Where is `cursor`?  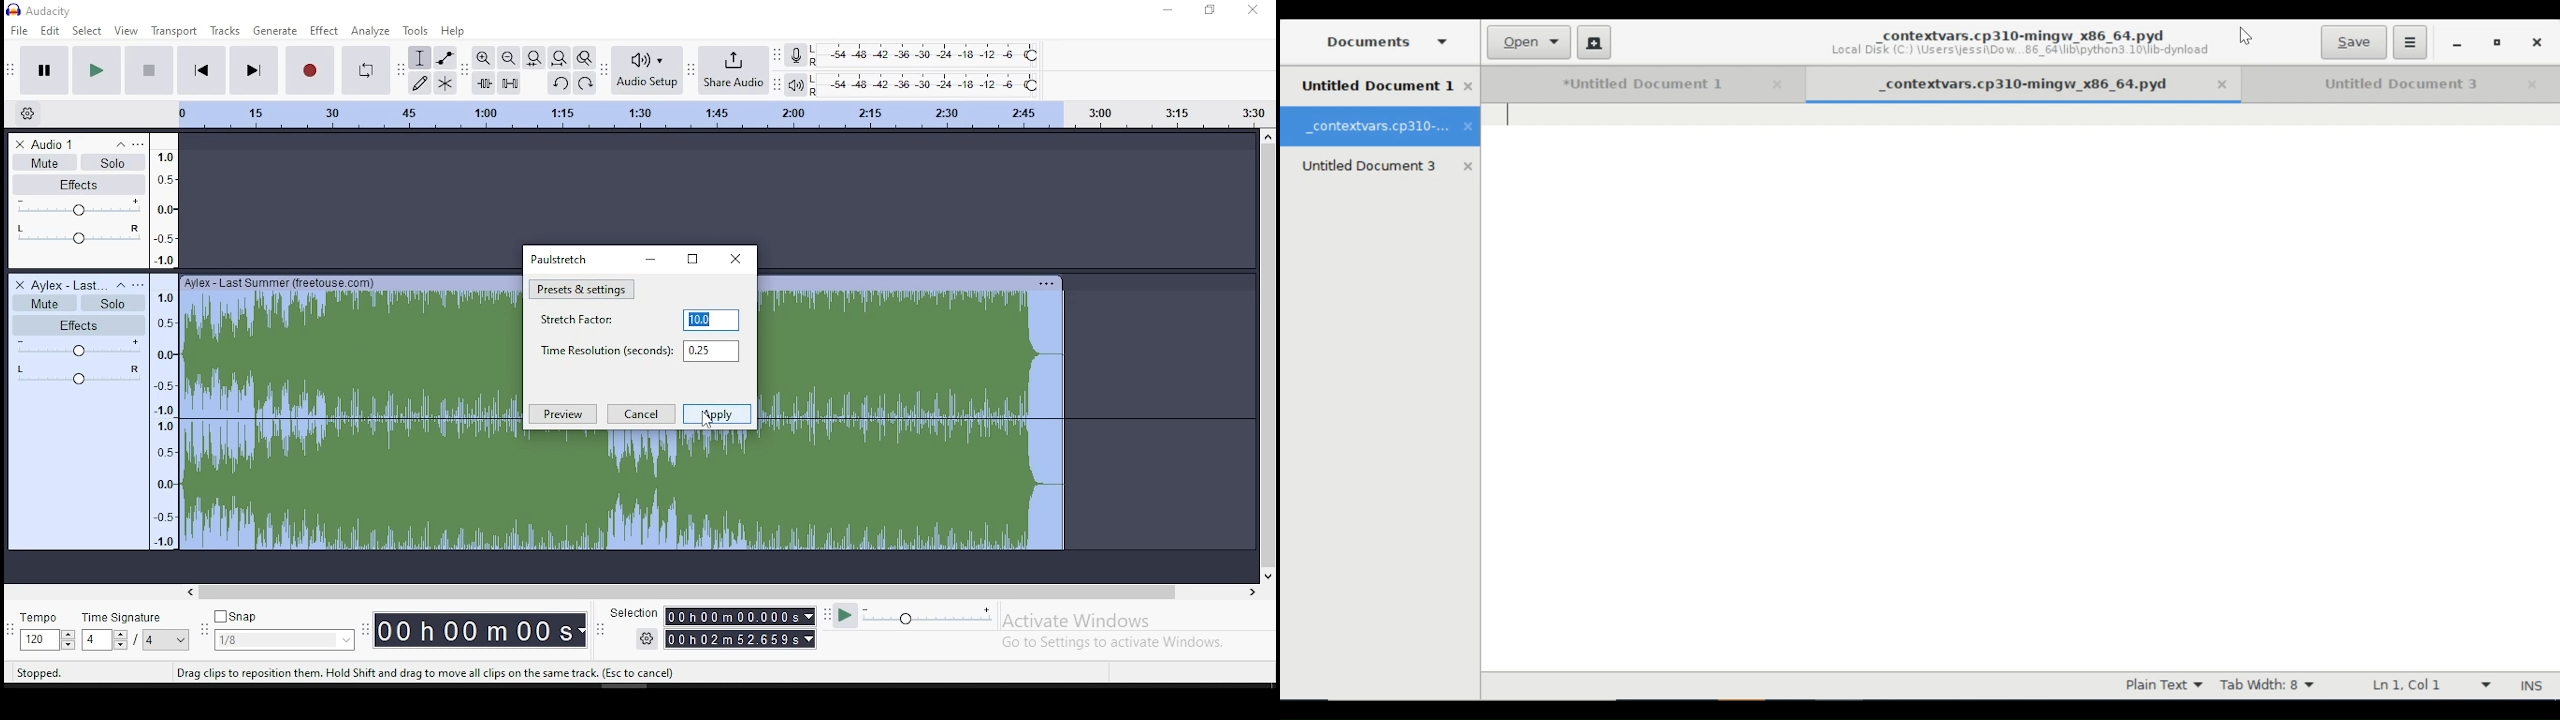 cursor is located at coordinates (706, 423).